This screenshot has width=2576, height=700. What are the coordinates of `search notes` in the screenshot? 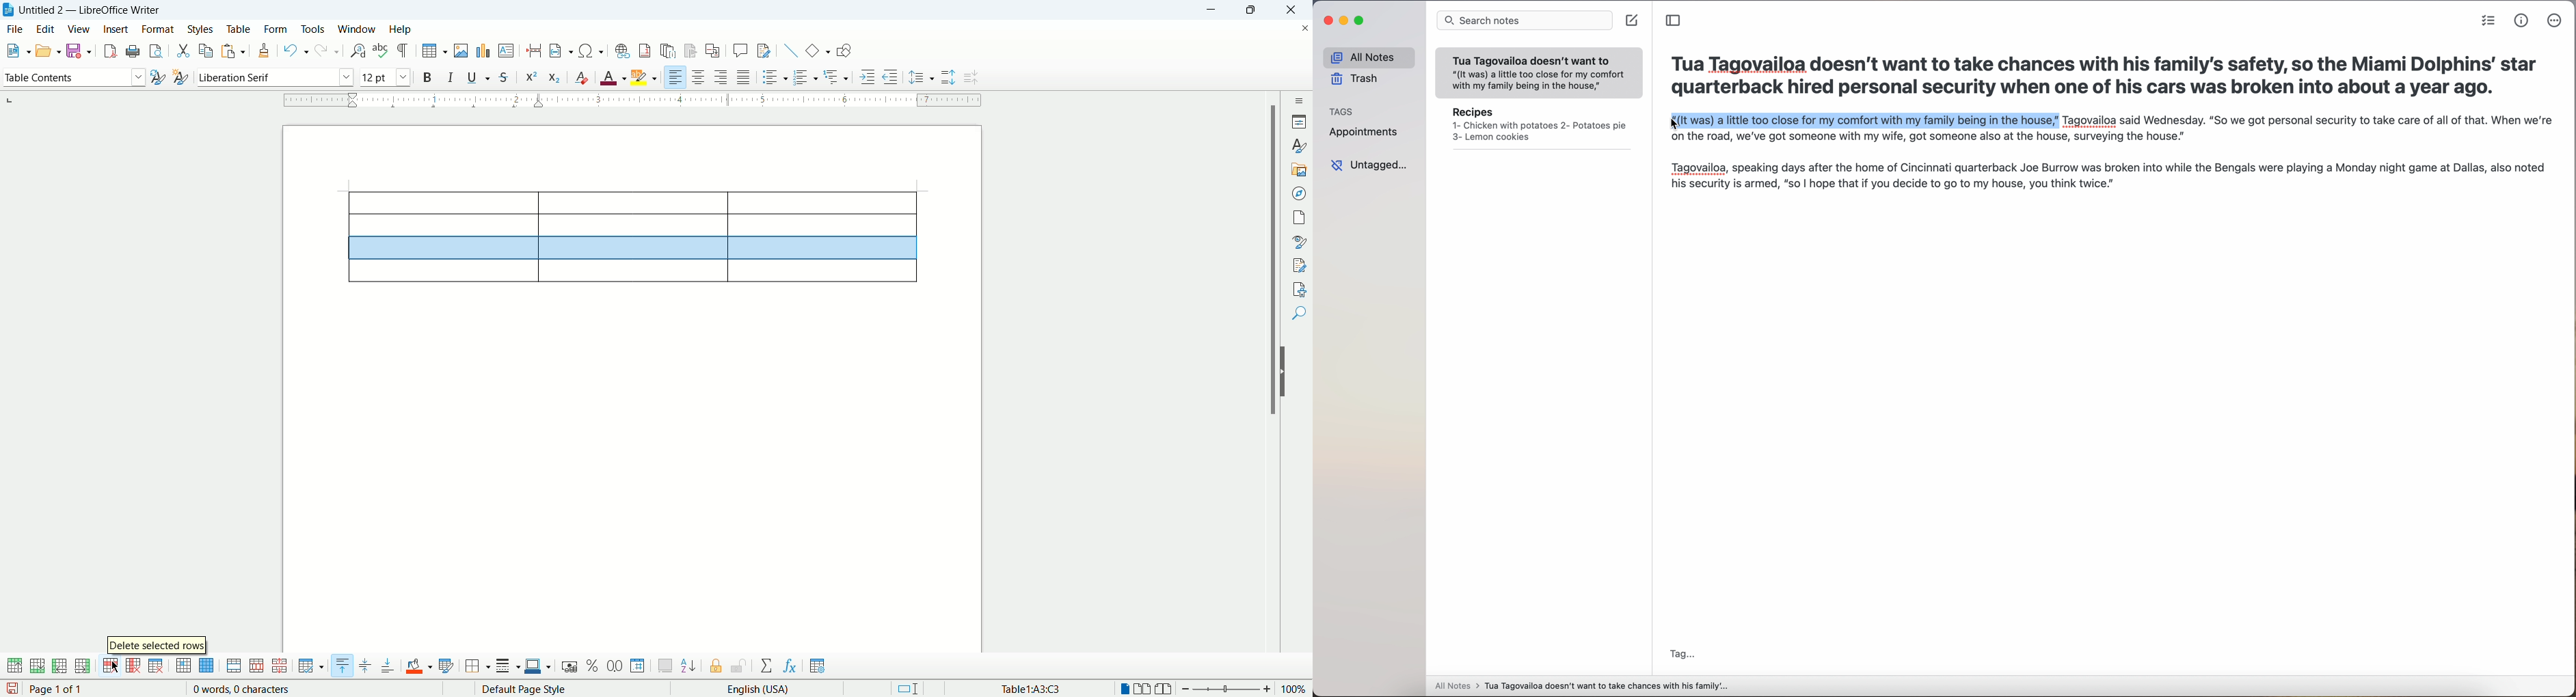 It's located at (1524, 21).